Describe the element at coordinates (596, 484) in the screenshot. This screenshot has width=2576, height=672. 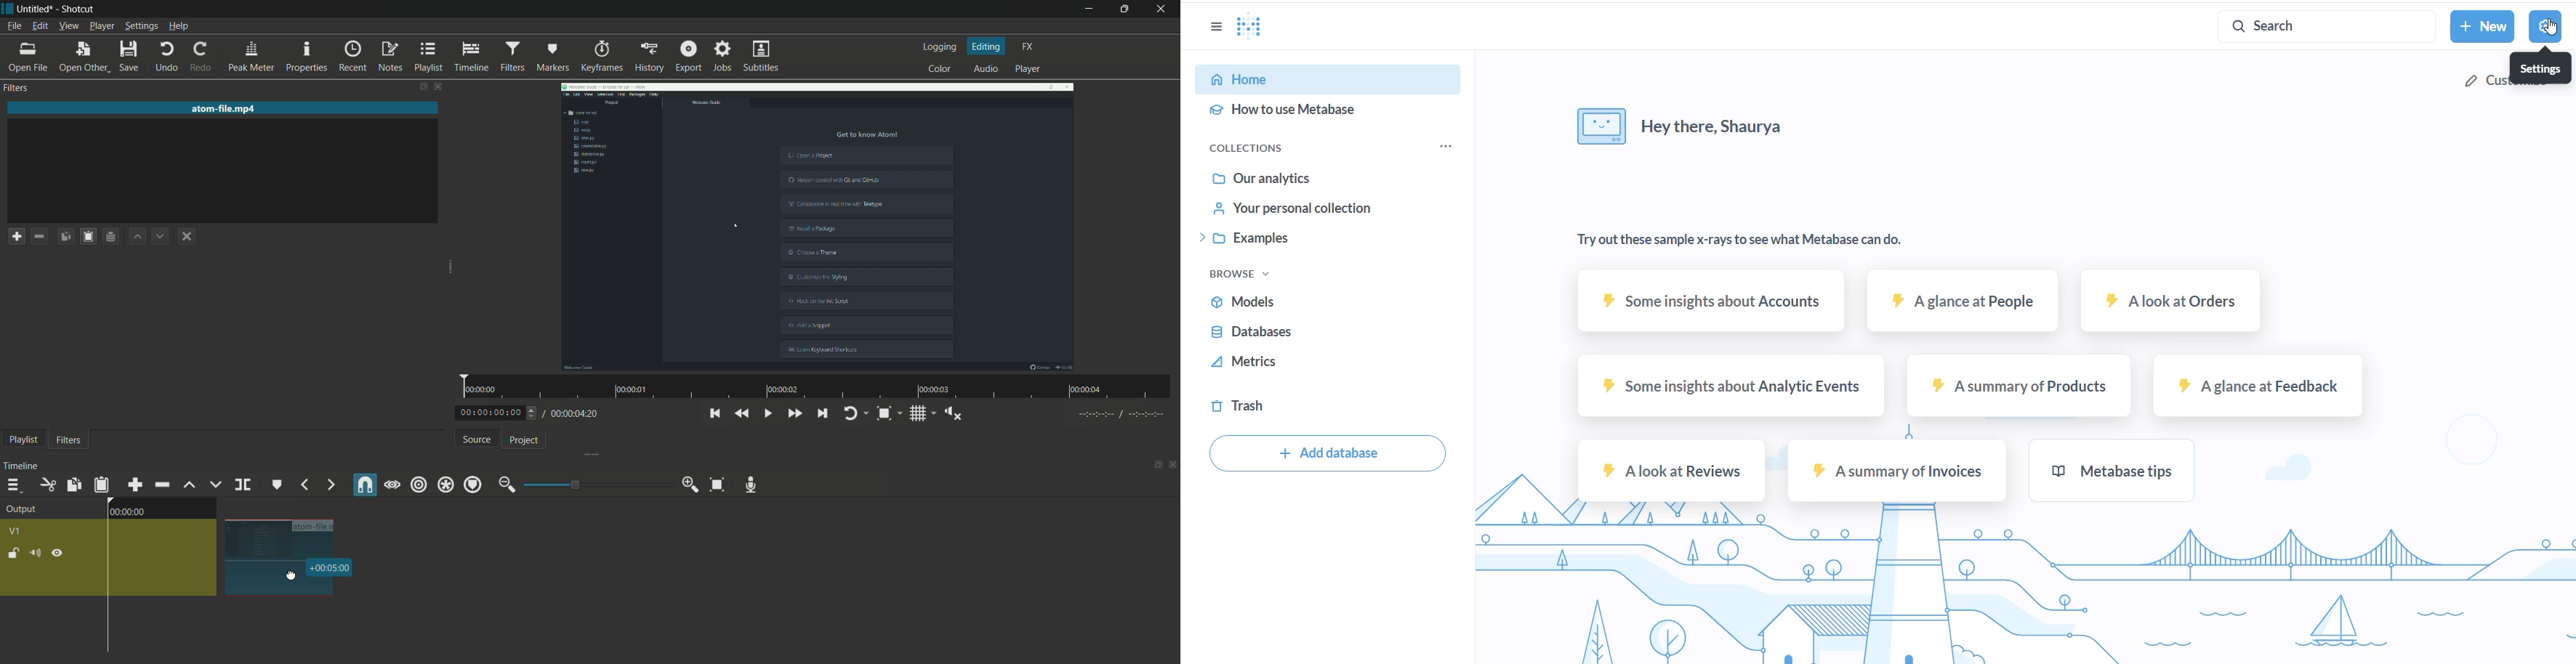
I see `zoom adjustment bar` at that location.